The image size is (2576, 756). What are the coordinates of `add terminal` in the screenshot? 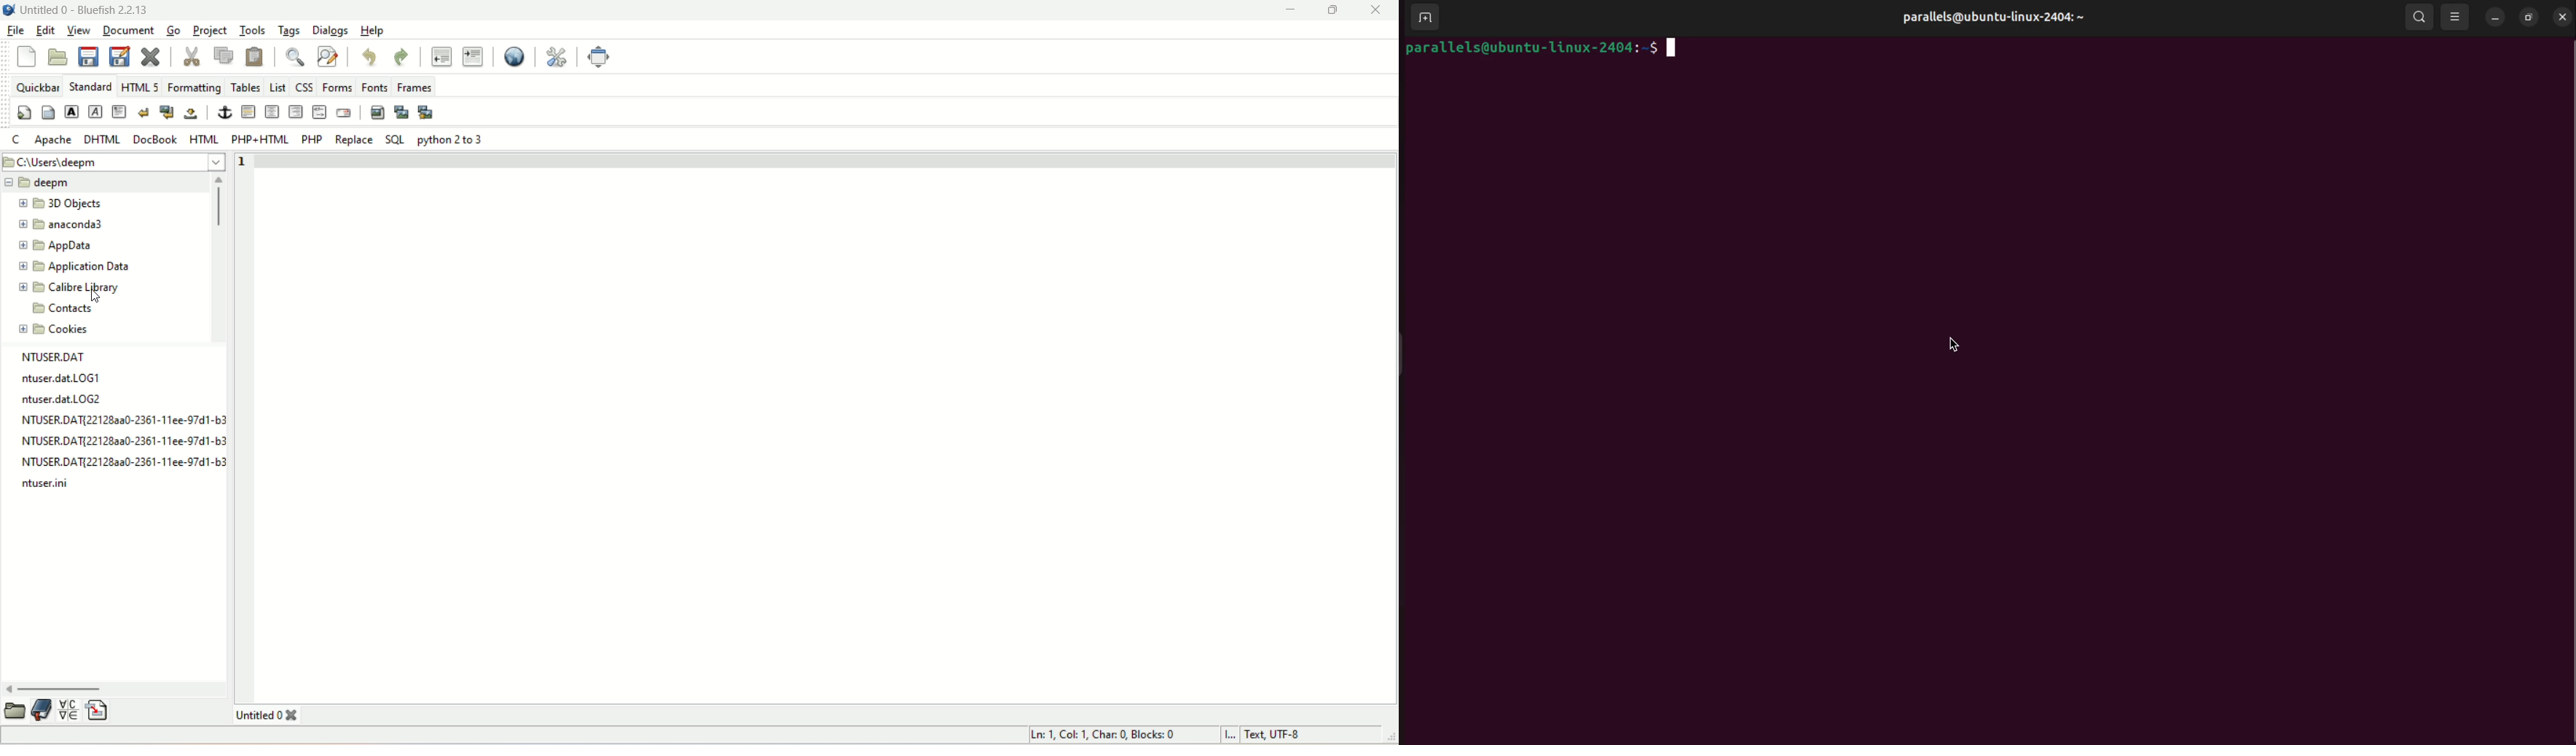 It's located at (1423, 18).